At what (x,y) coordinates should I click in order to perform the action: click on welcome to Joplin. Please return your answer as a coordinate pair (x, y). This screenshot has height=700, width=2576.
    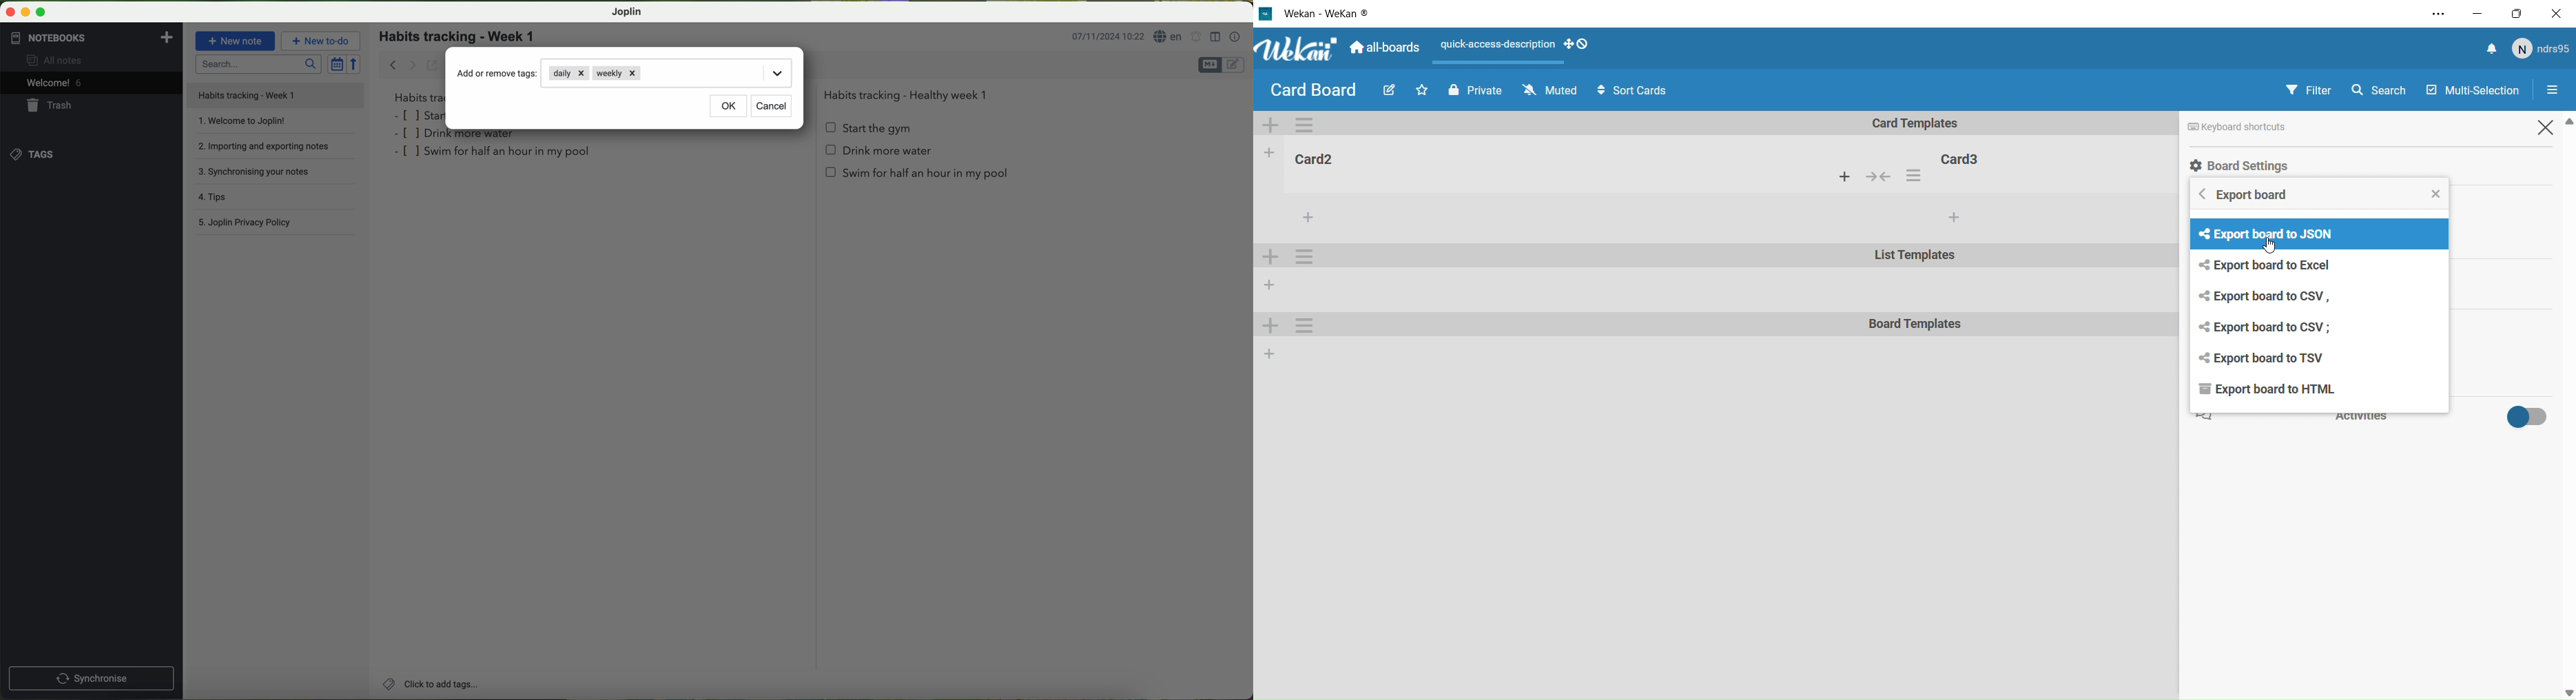
    Looking at the image, I should click on (274, 125).